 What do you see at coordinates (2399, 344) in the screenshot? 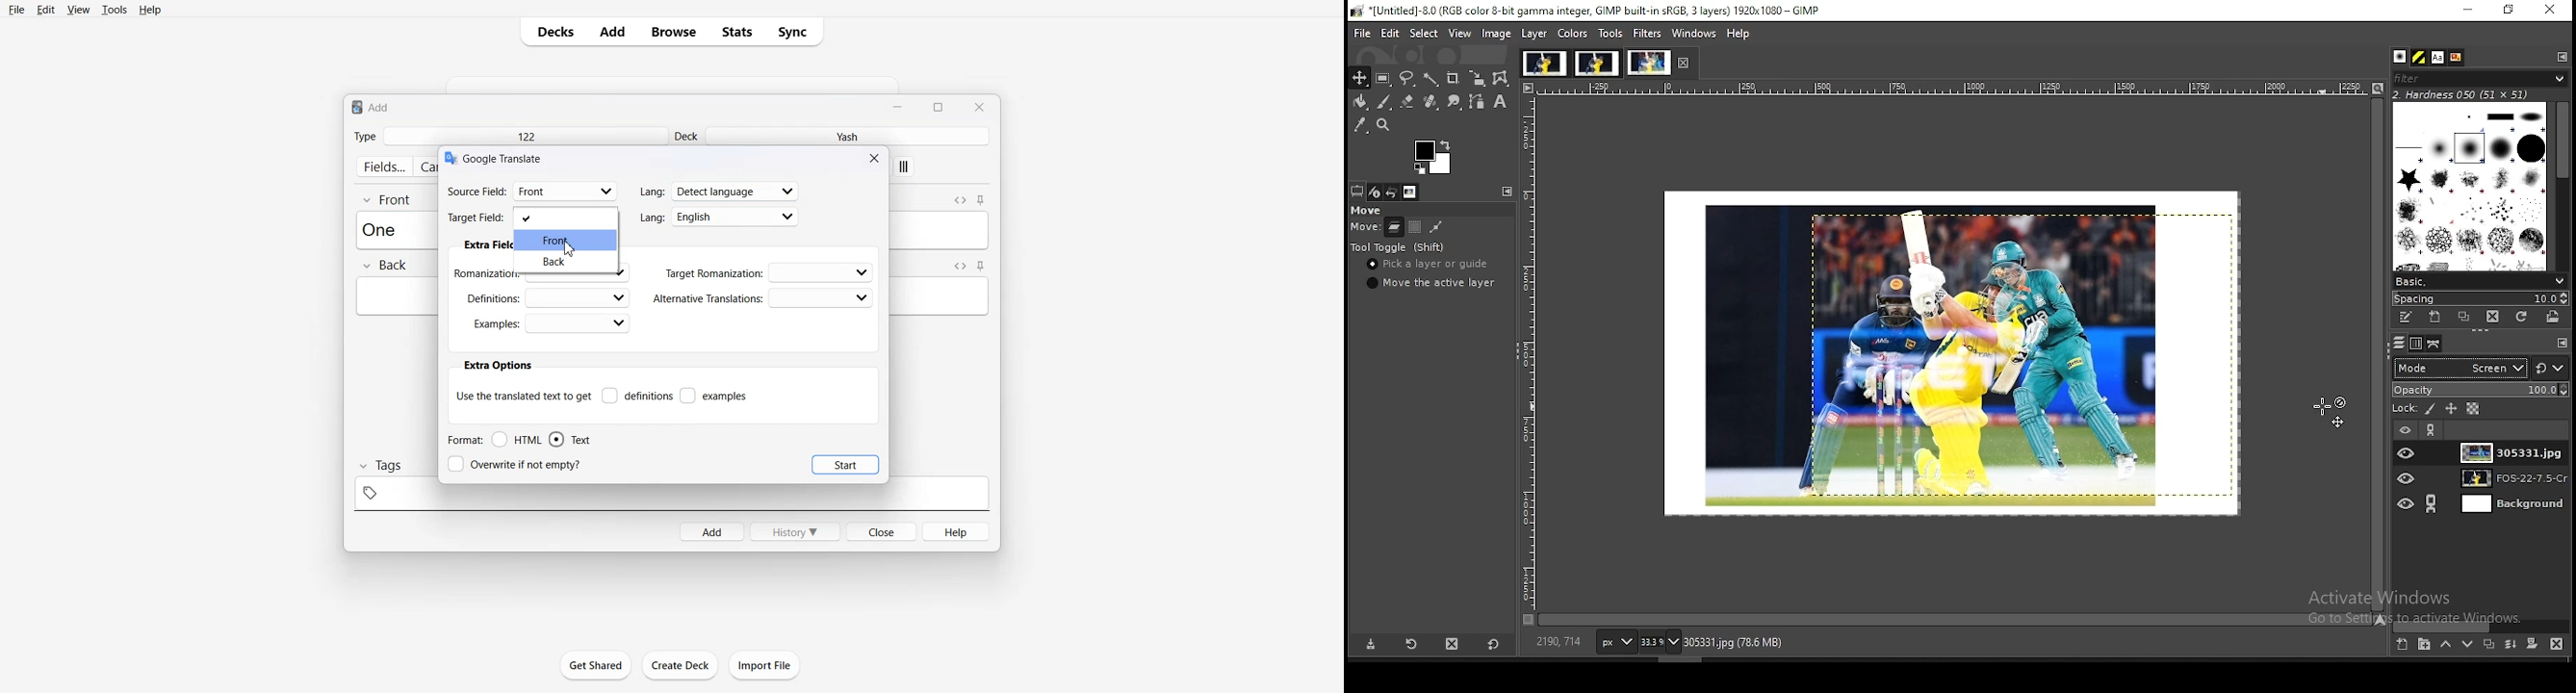
I see `layers` at bounding box center [2399, 344].